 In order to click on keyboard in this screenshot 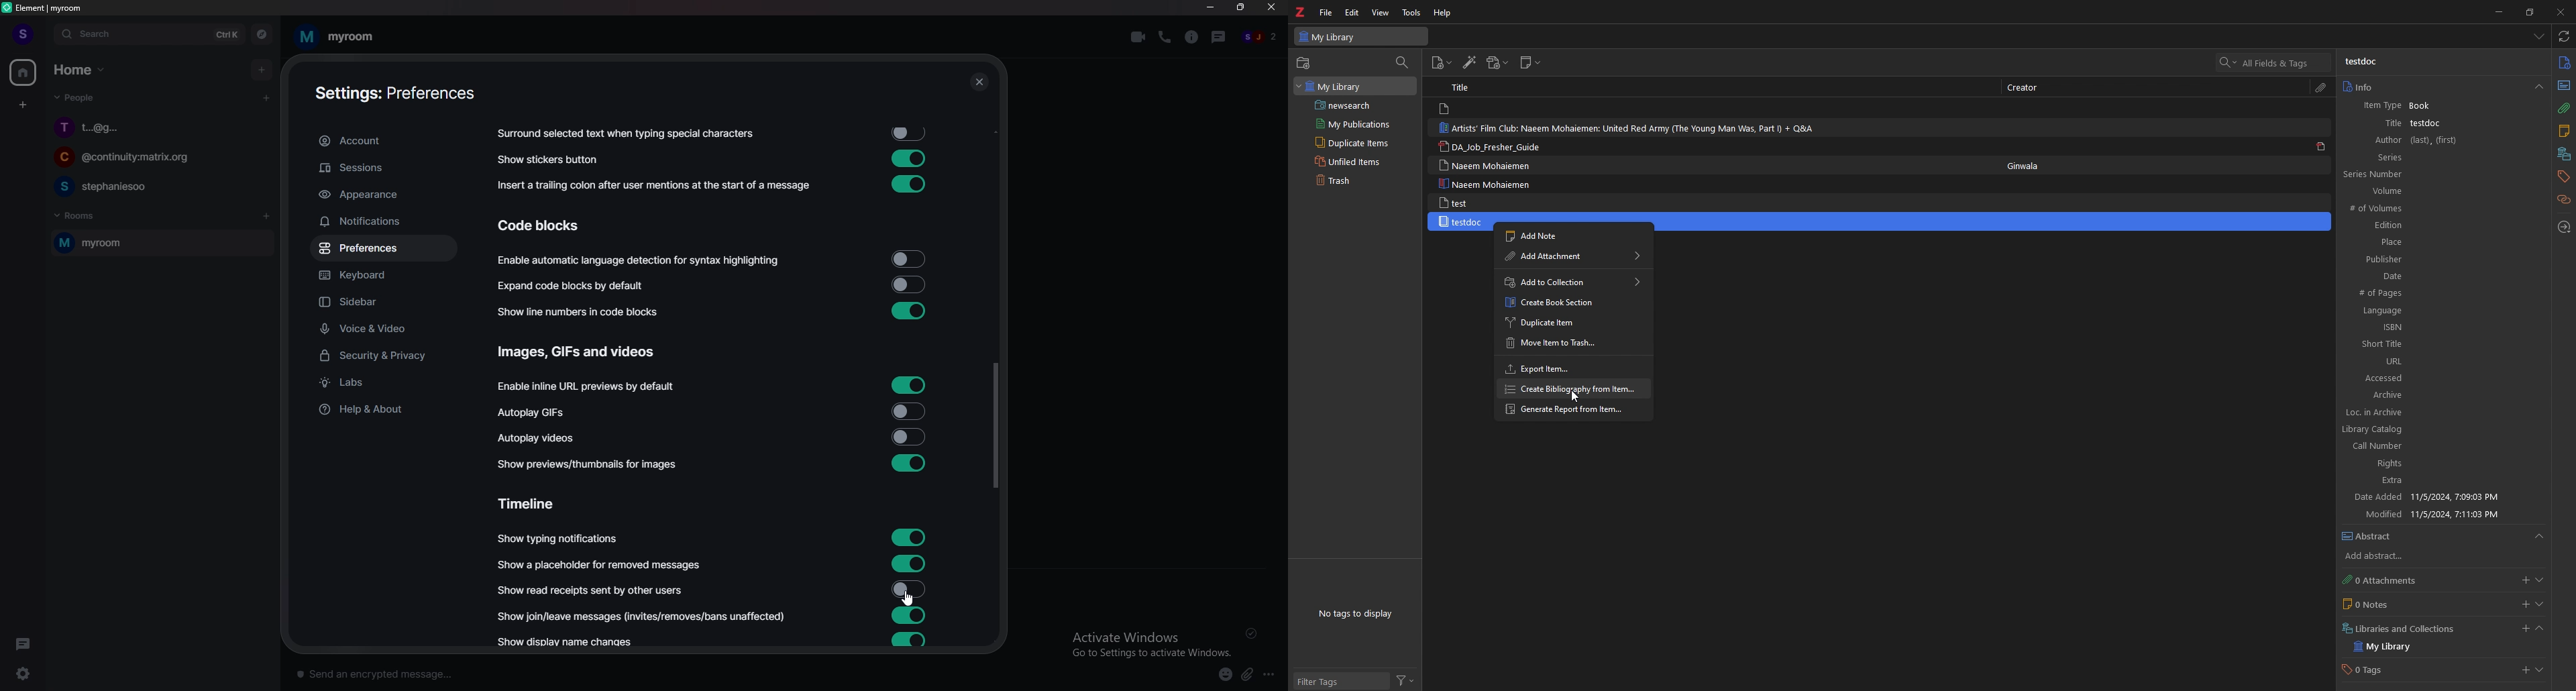, I will do `click(382, 277)`.